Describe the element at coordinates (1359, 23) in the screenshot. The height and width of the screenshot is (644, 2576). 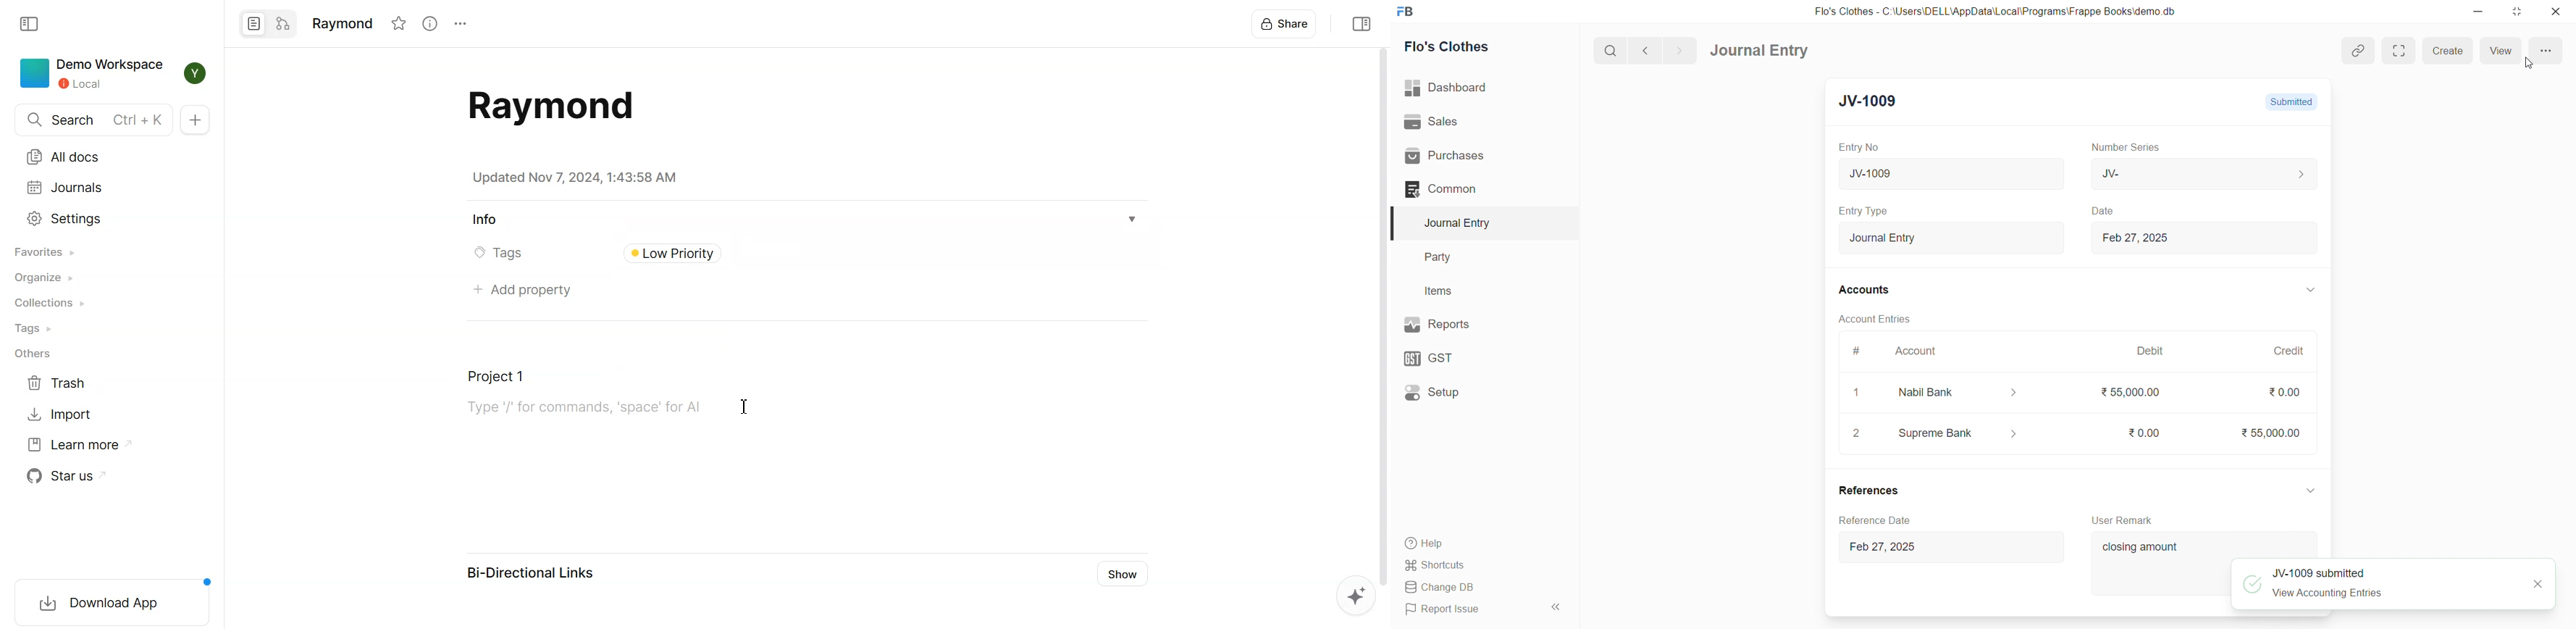
I see `Collapse sidebar` at that location.